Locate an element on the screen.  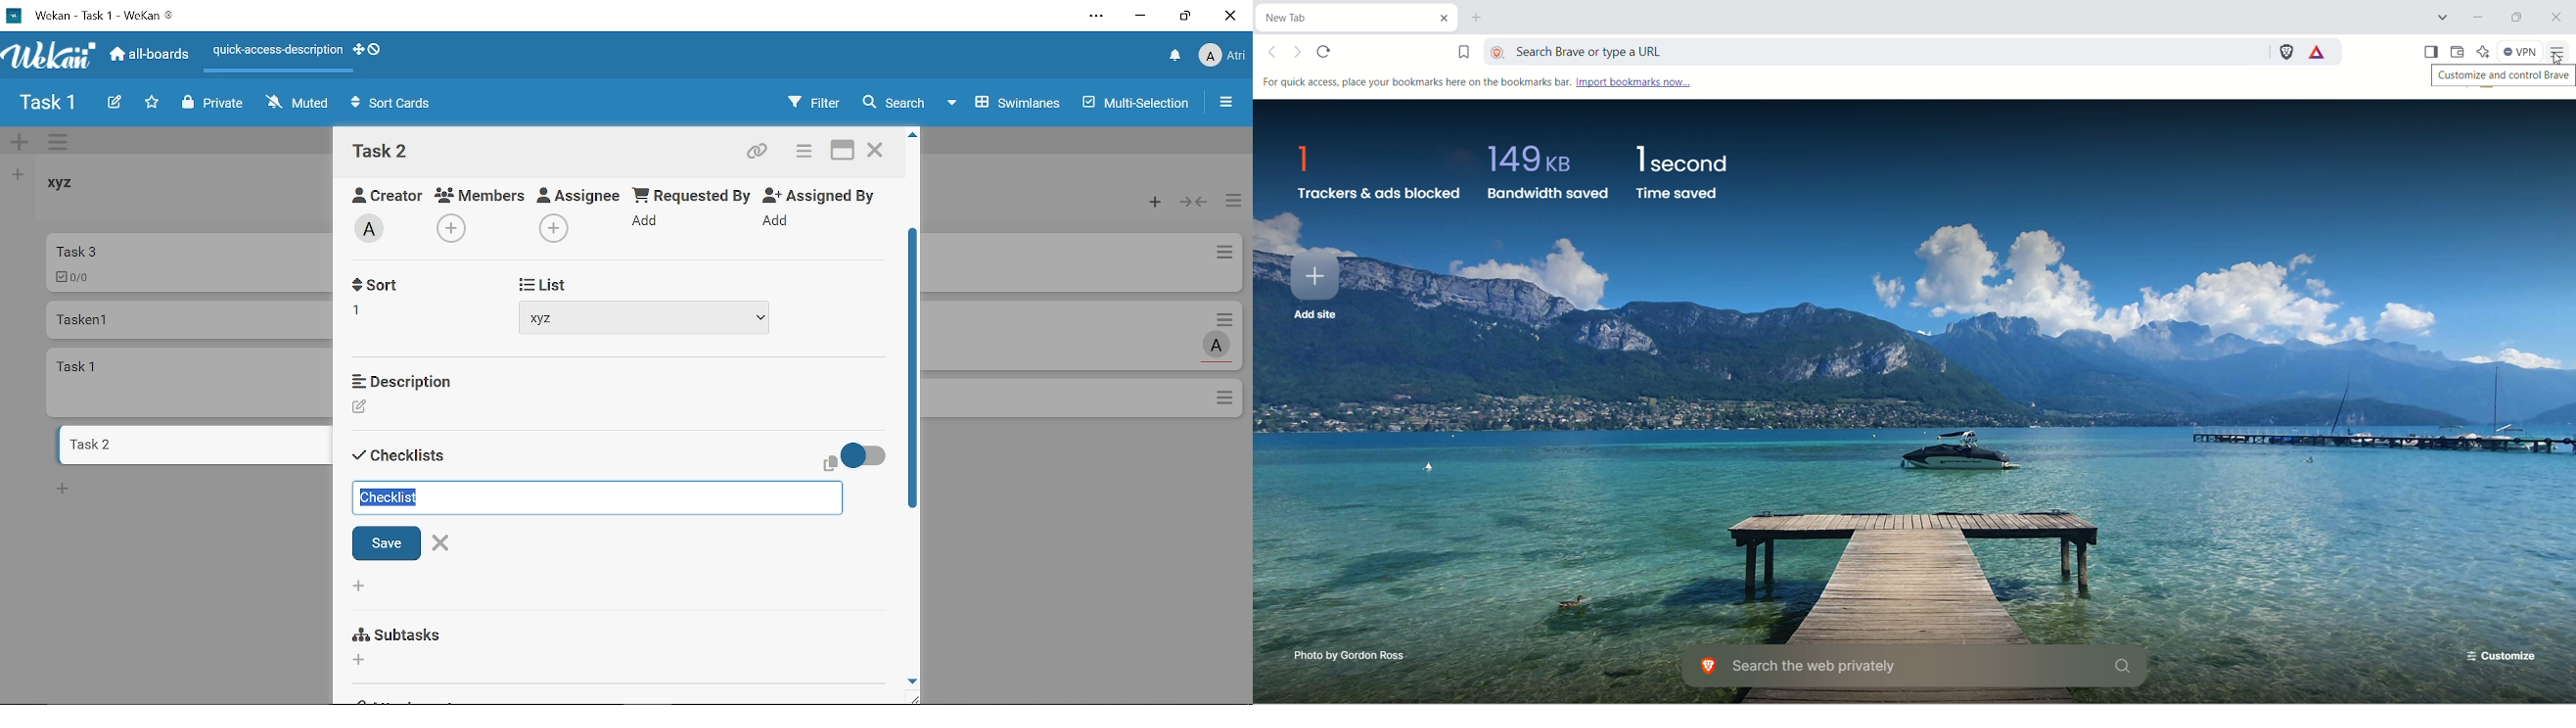
Close is located at coordinates (1229, 16).